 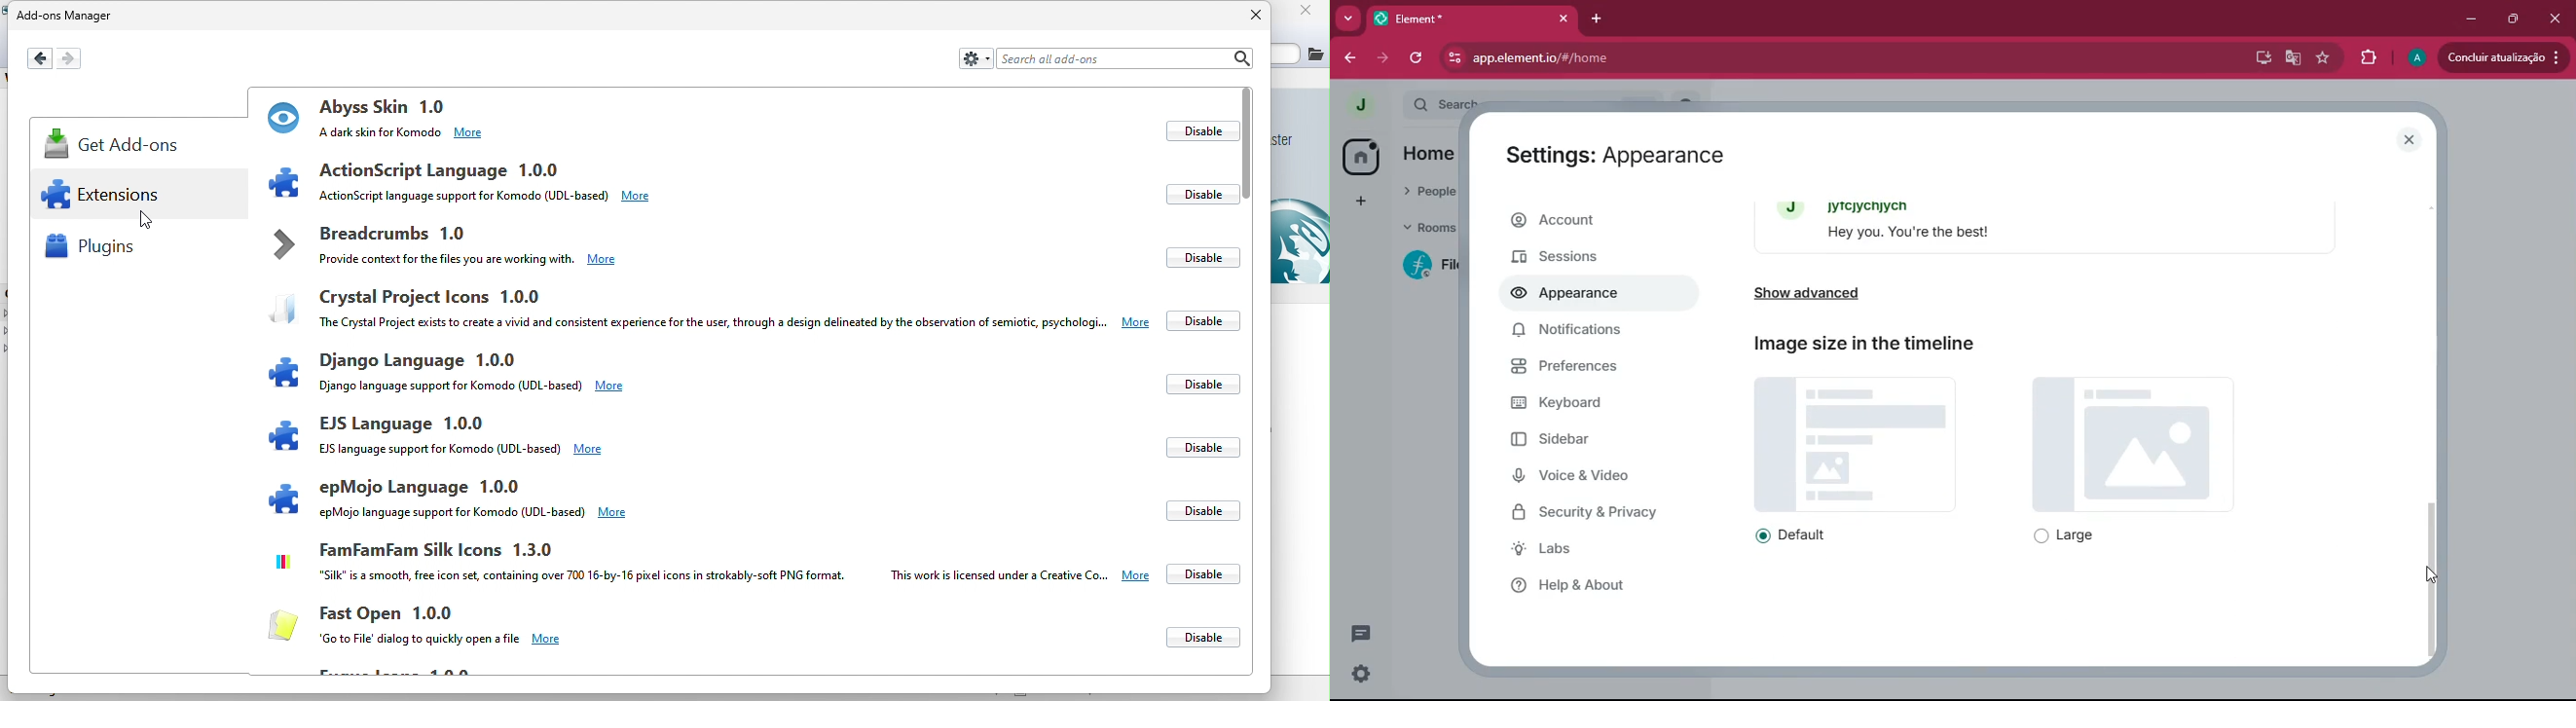 I want to click on sidebar, so click(x=1591, y=444).